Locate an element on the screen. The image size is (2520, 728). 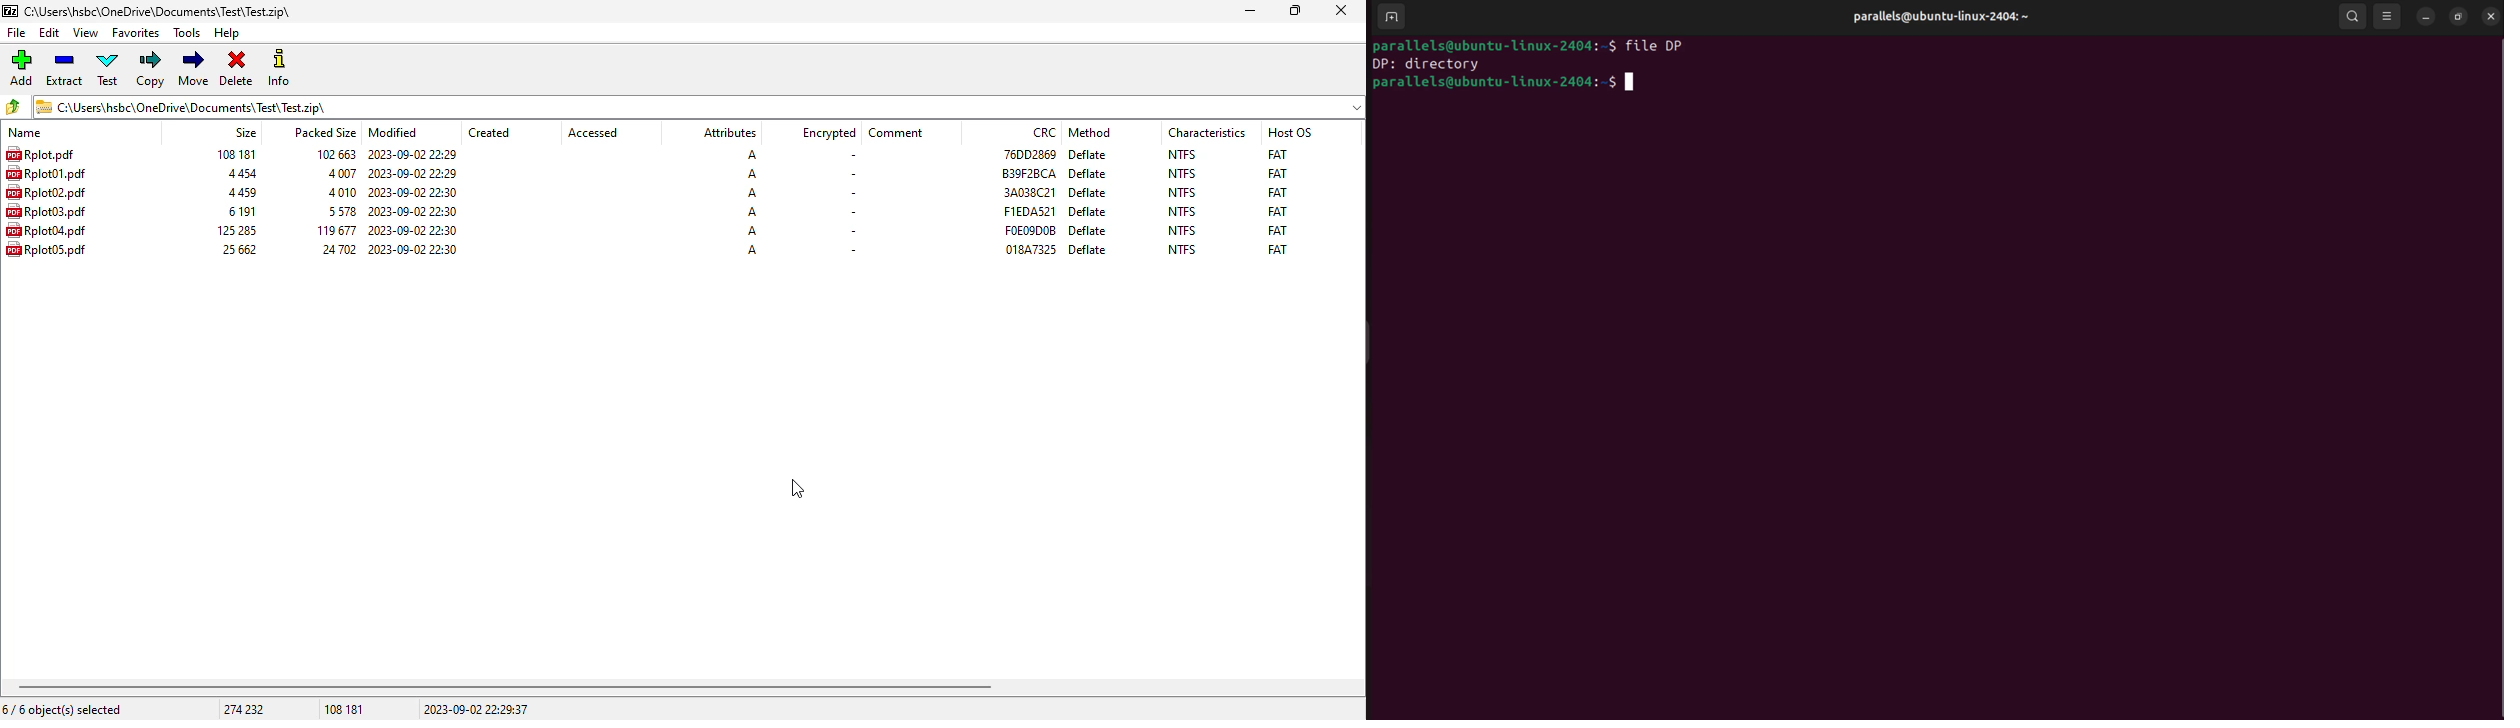
CRC is located at coordinates (1030, 230).